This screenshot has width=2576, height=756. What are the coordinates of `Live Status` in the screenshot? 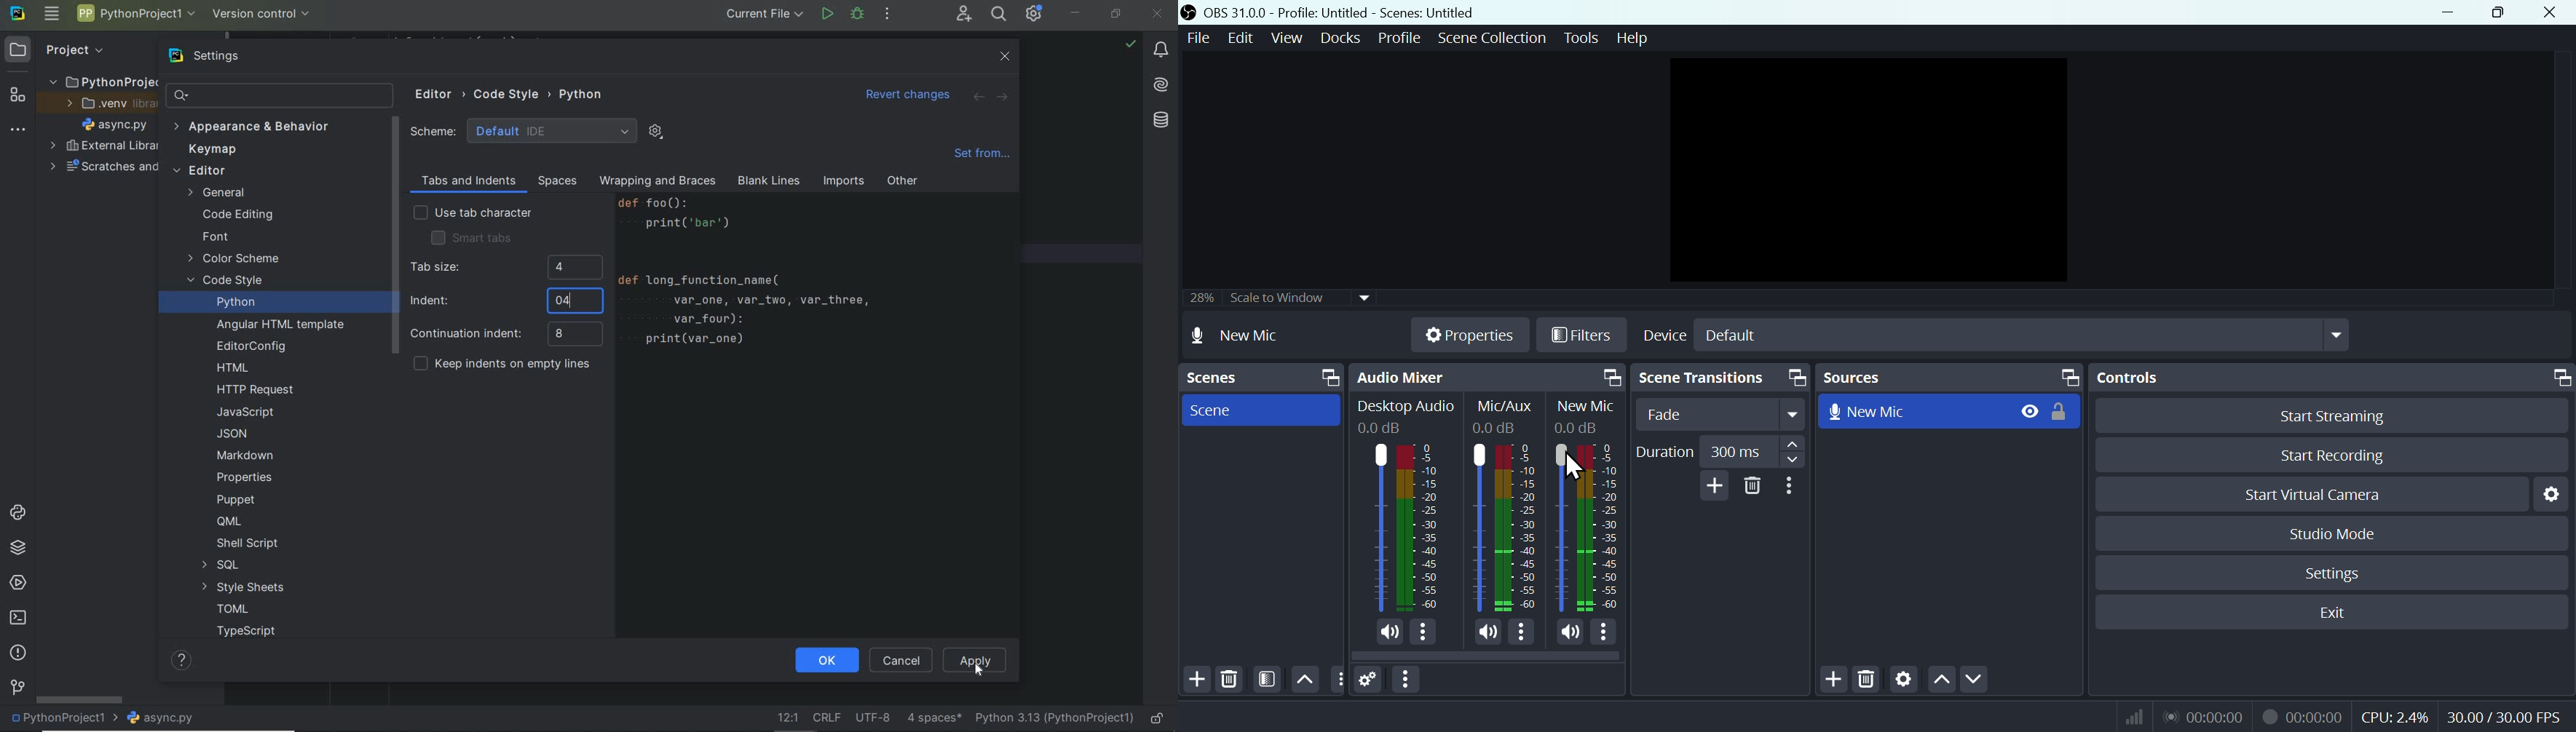 It's located at (2202, 715).